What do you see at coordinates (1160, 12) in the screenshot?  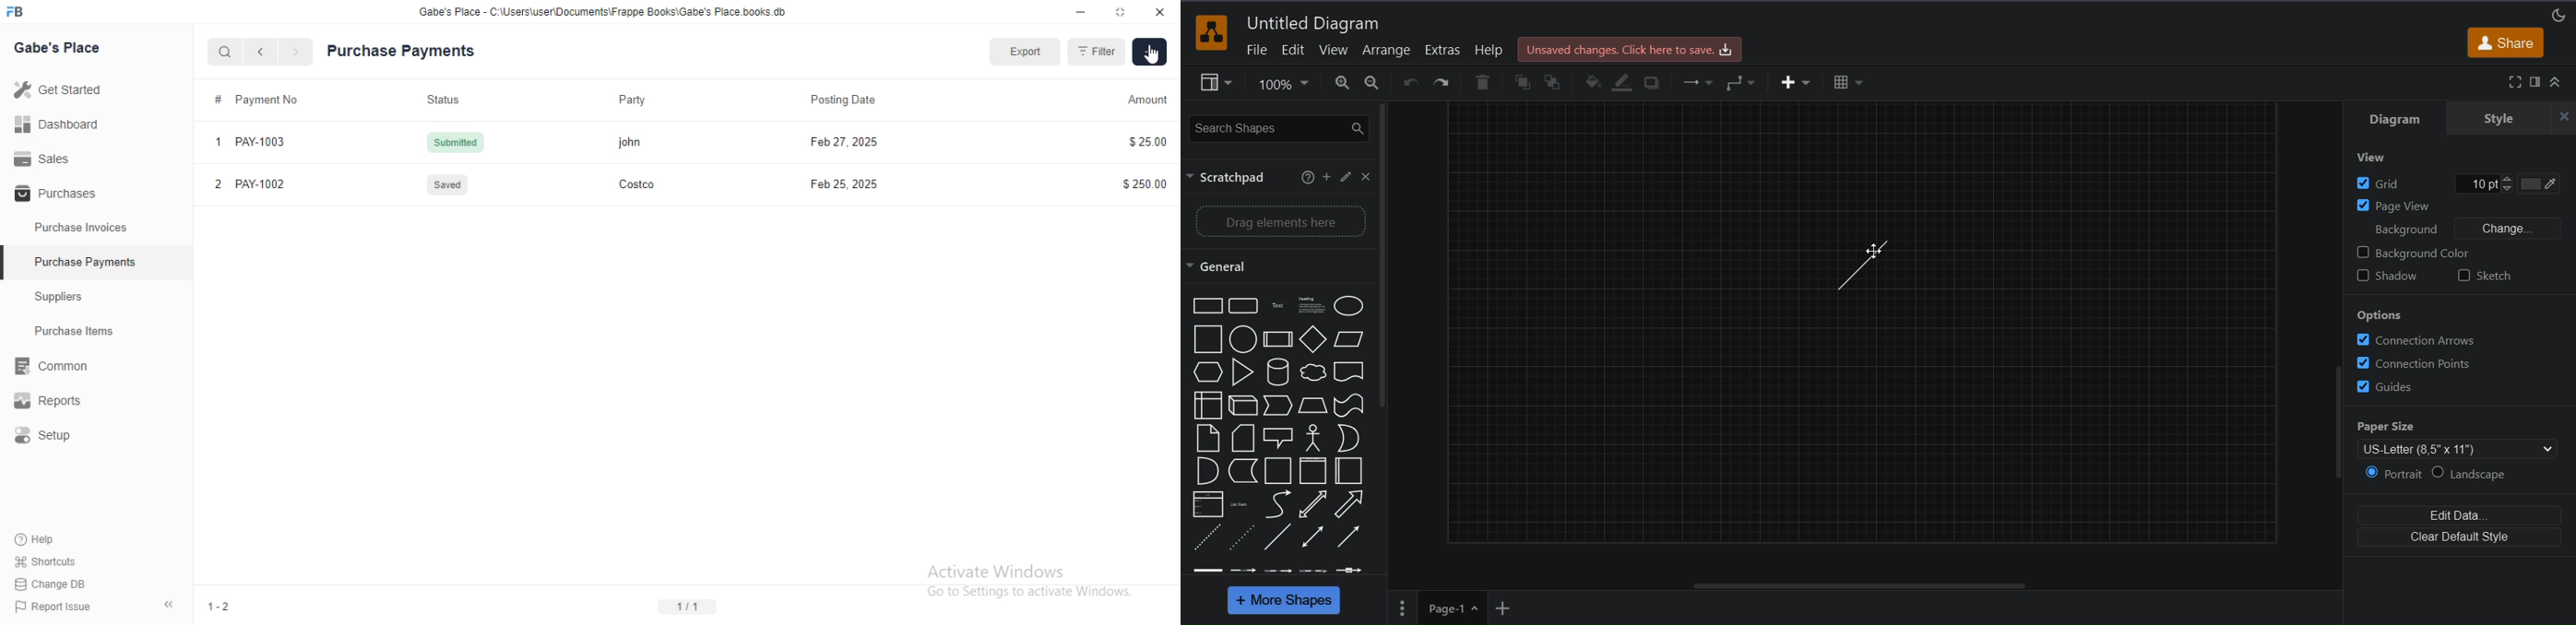 I see `close` at bounding box center [1160, 12].